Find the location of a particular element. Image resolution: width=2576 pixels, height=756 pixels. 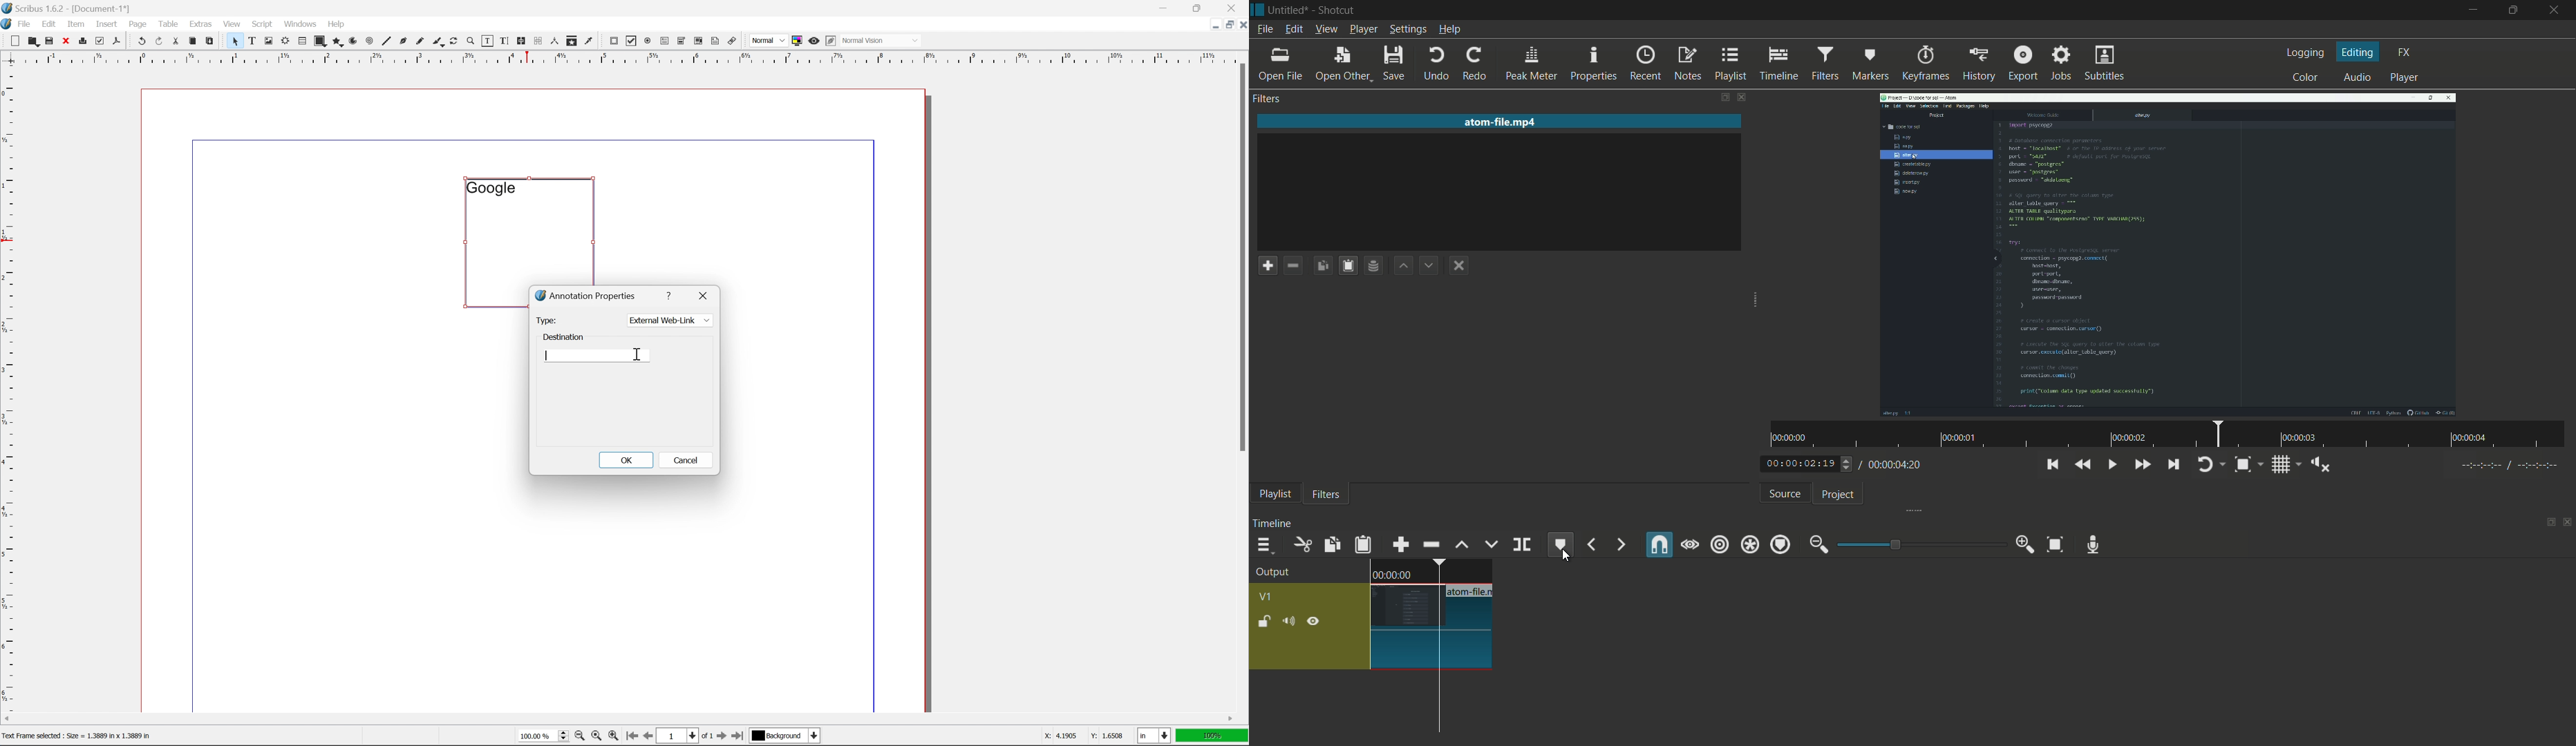

paste is located at coordinates (210, 41).